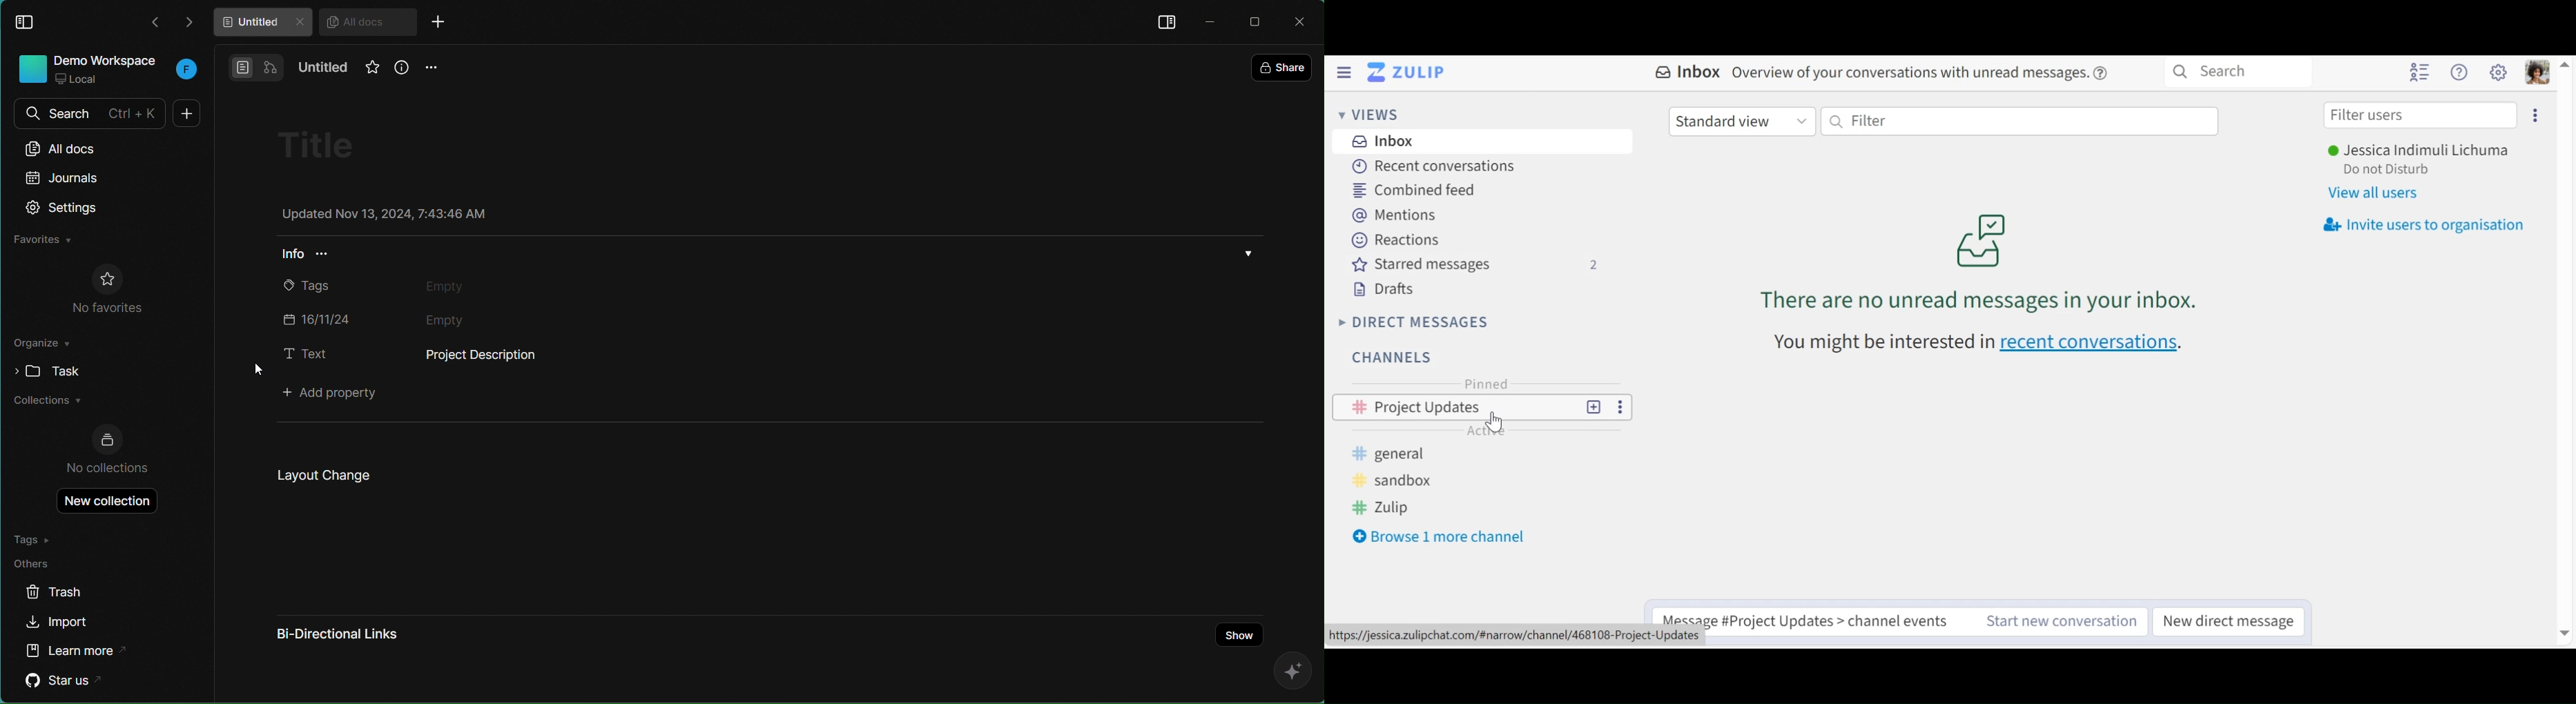 Image resolution: width=2576 pixels, height=728 pixels. What do you see at coordinates (1440, 536) in the screenshot?
I see `Browser 1 more channel` at bounding box center [1440, 536].